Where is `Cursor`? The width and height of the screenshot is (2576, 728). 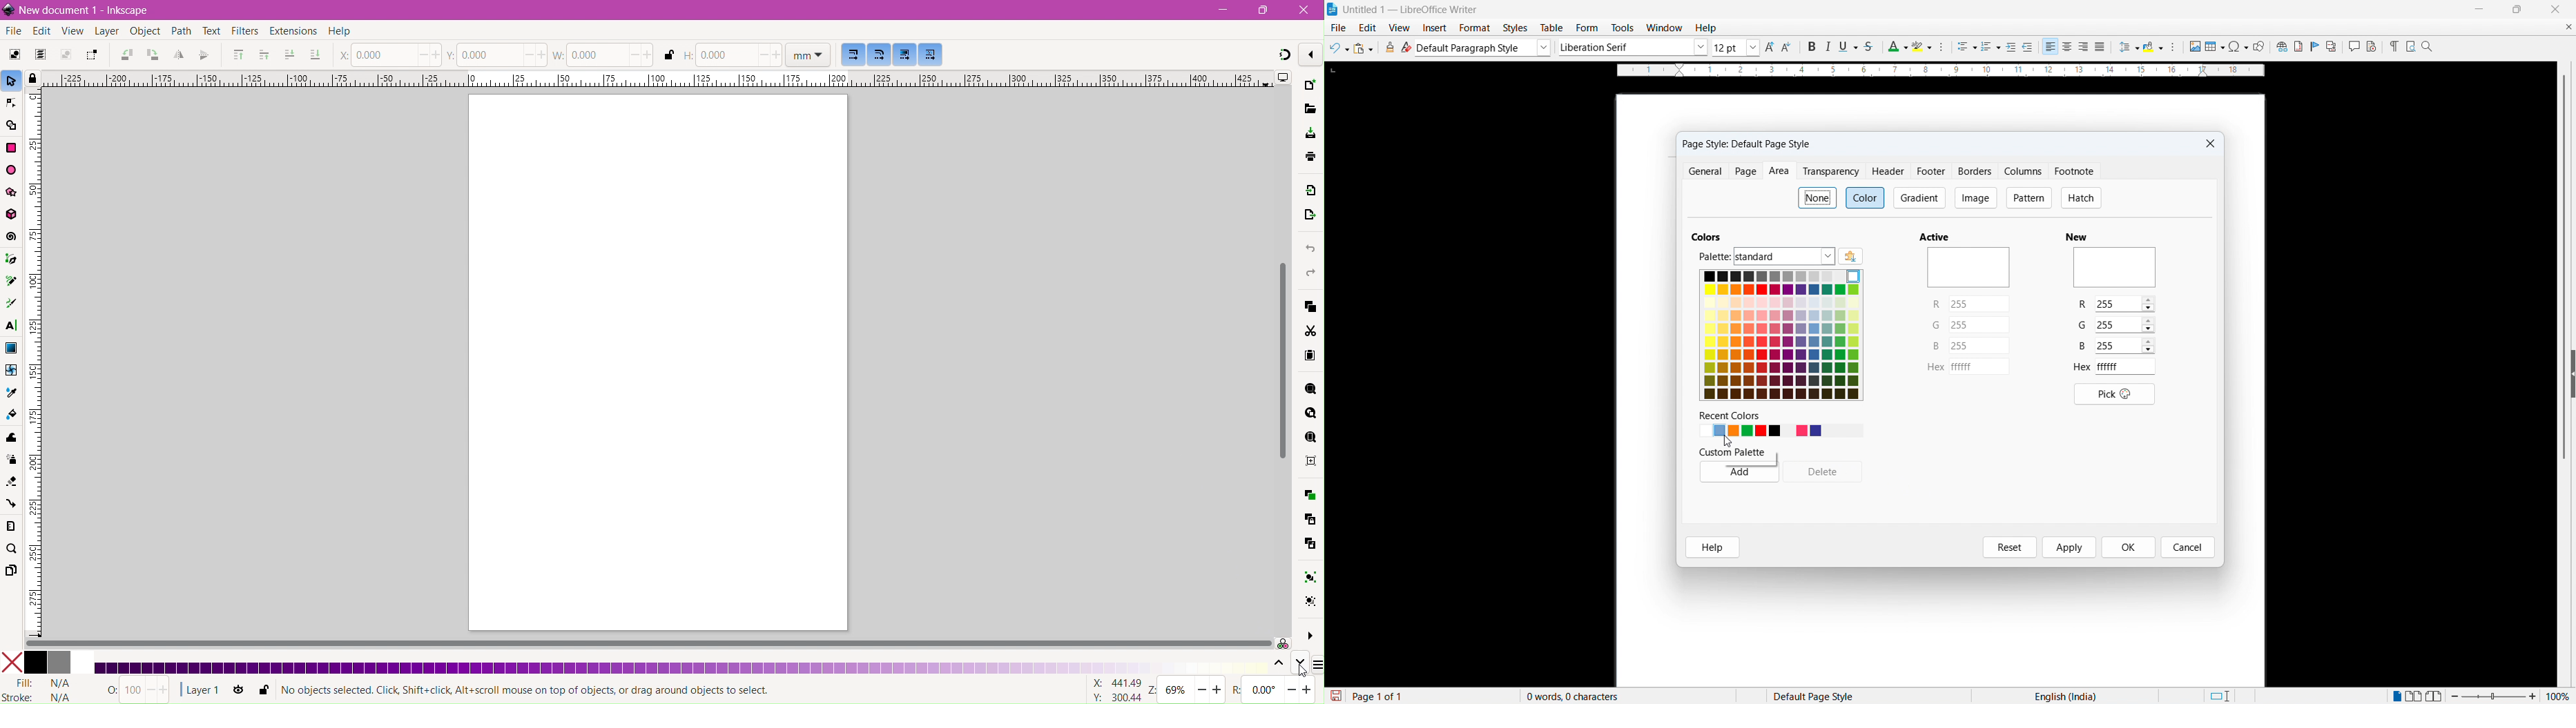 Cursor is located at coordinates (1301, 669).